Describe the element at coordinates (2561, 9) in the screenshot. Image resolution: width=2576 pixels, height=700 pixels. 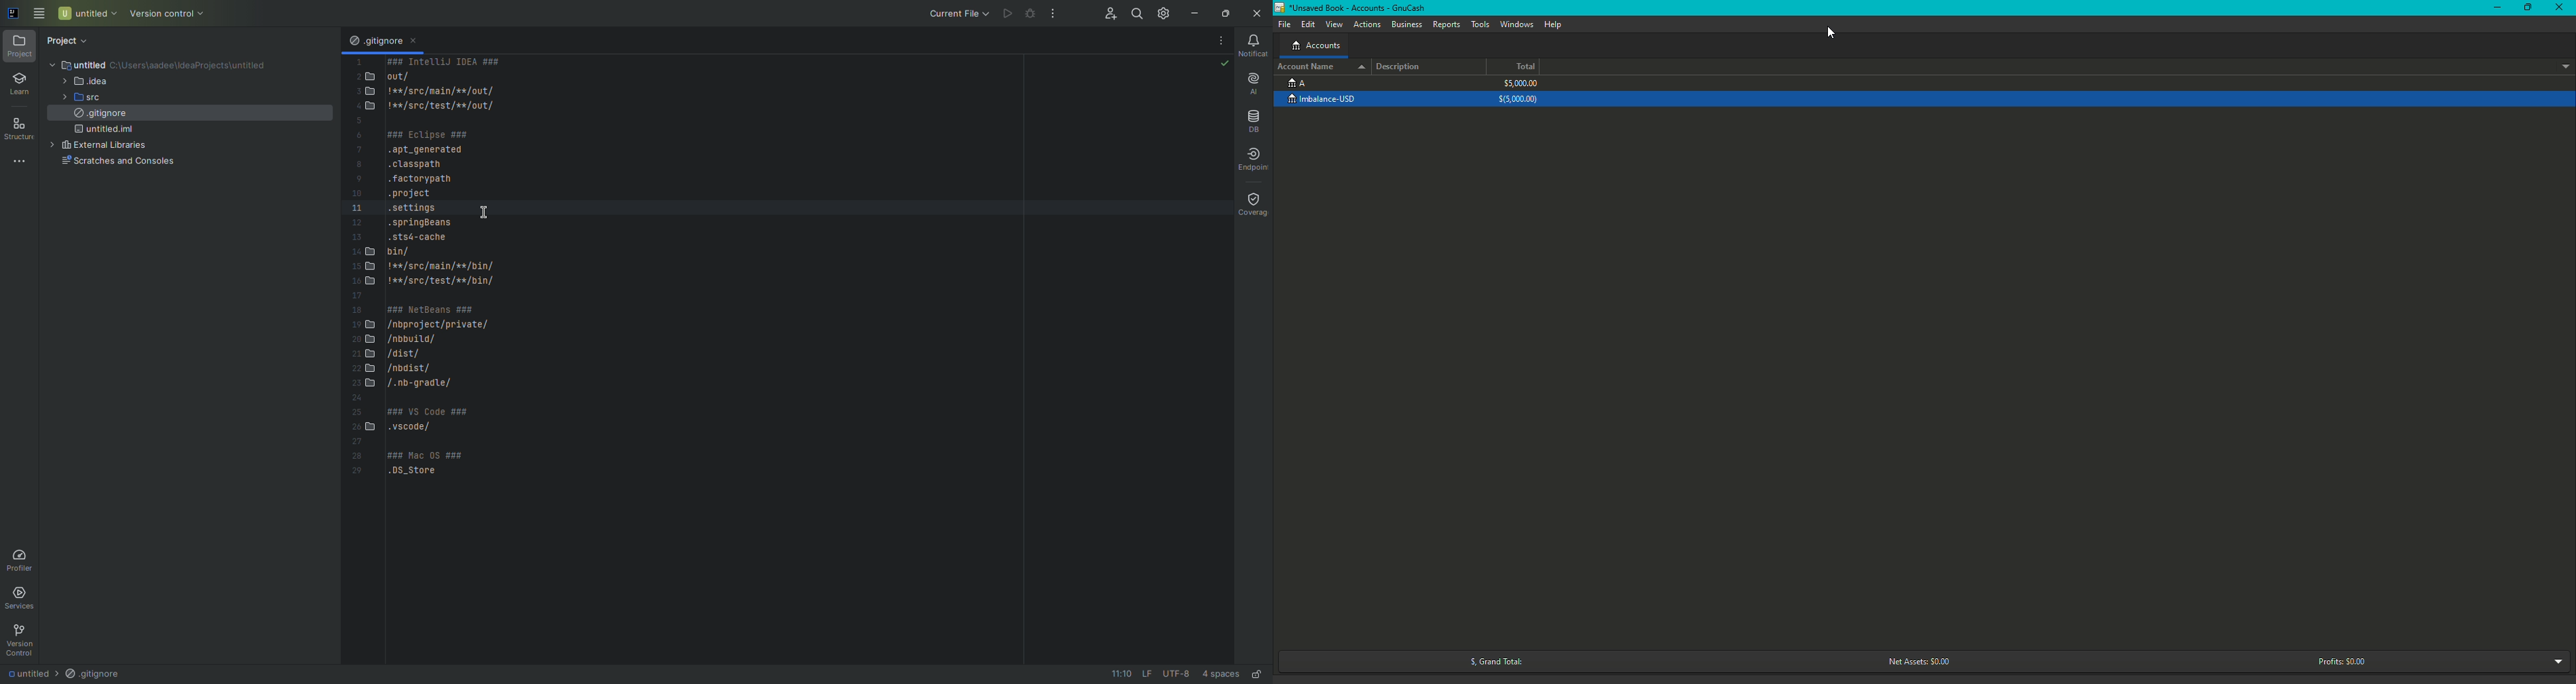
I see `Close` at that location.